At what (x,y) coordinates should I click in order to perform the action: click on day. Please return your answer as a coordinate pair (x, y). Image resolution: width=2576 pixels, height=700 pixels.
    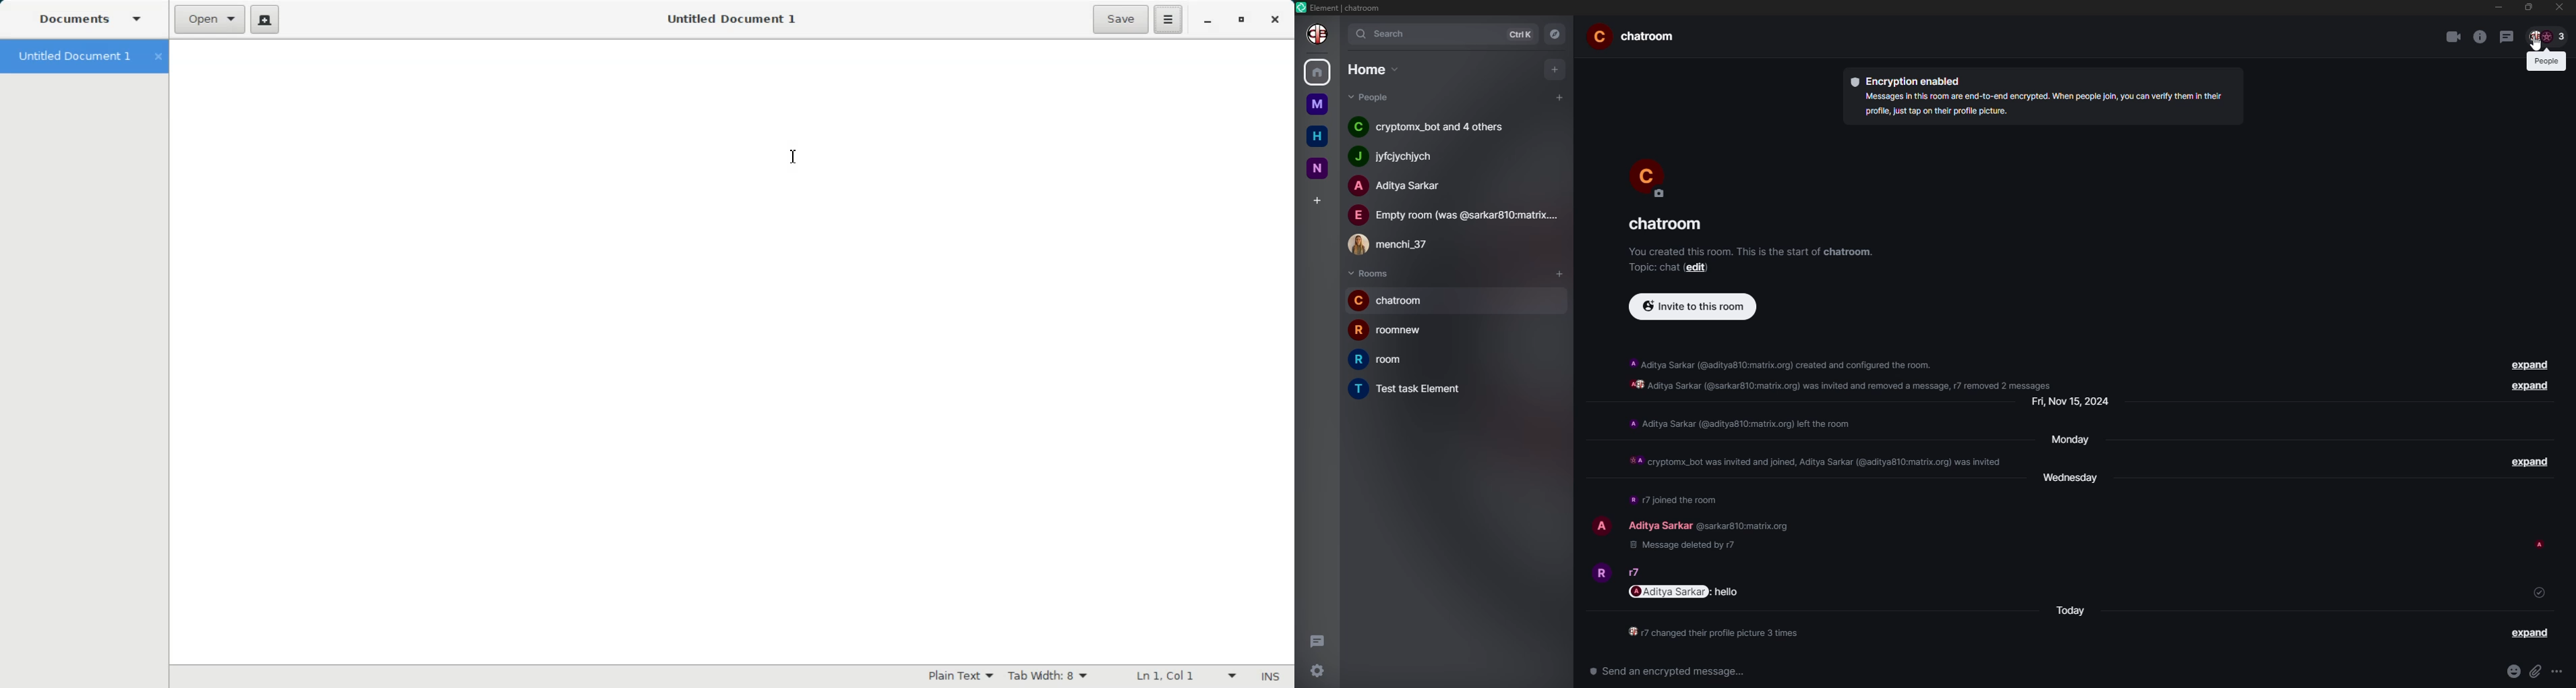
    Looking at the image, I should click on (2072, 613).